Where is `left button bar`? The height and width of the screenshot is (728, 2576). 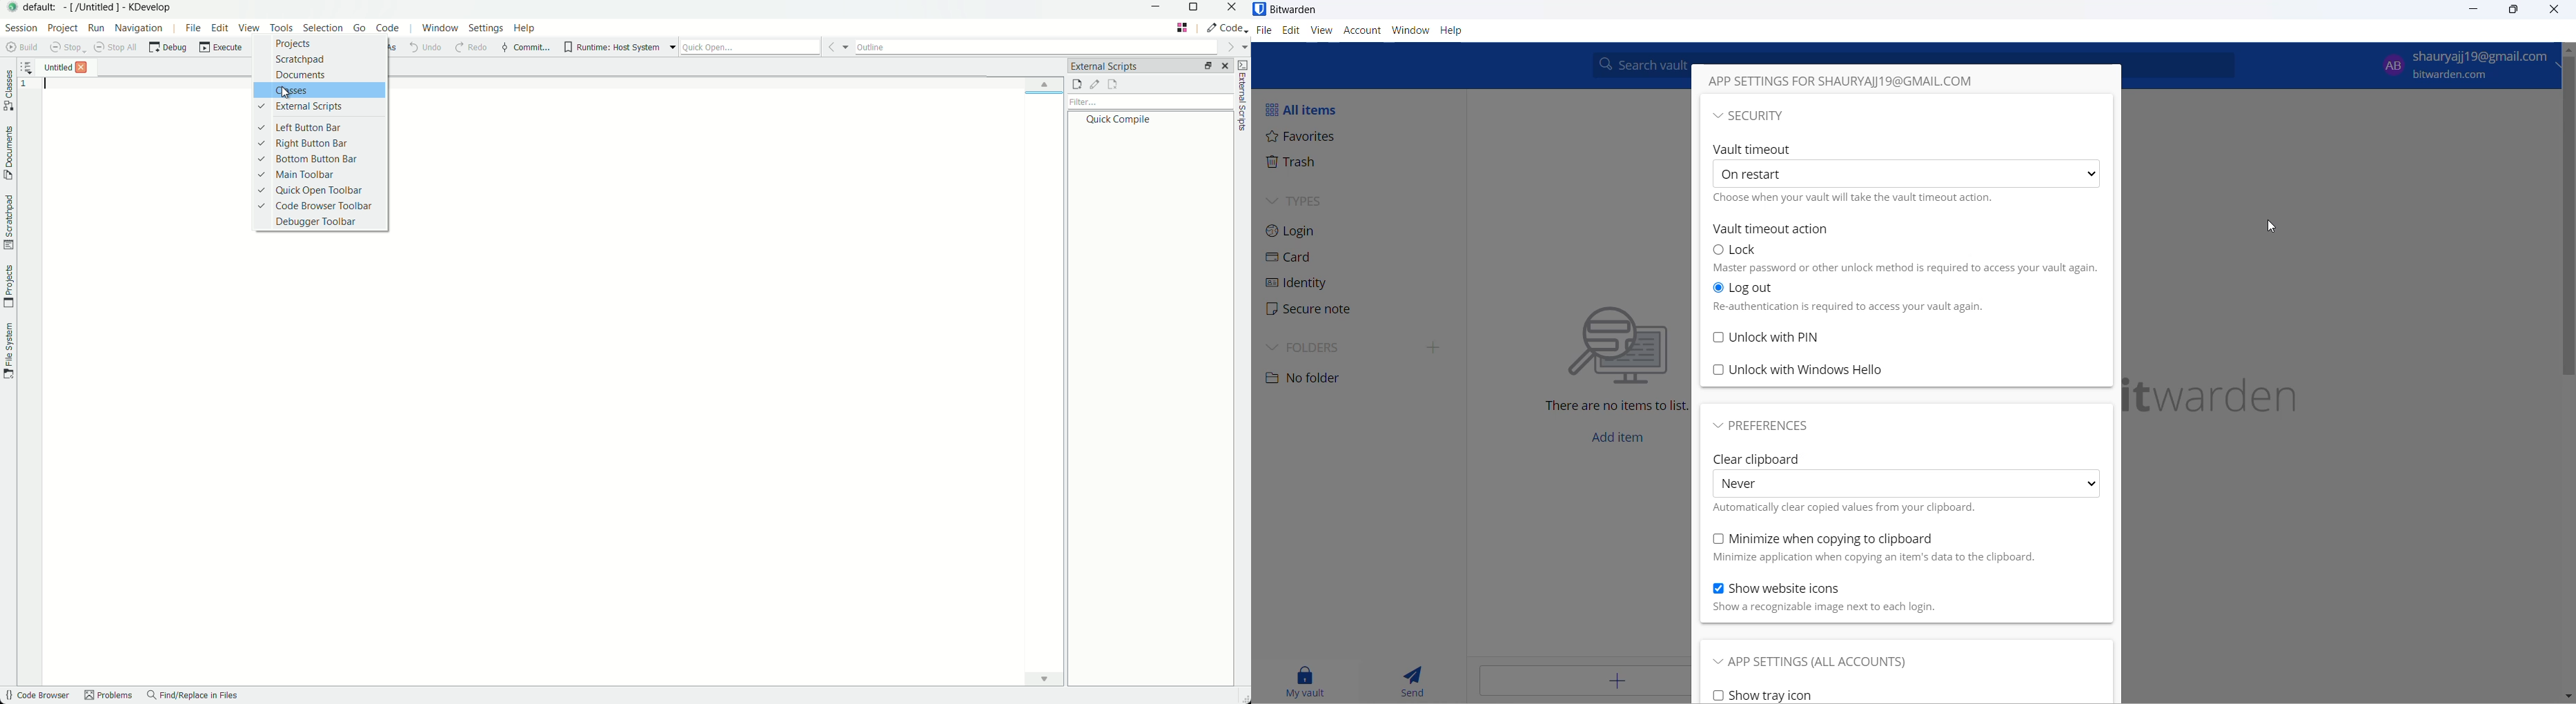 left button bar is located at coordinates (321, 128).